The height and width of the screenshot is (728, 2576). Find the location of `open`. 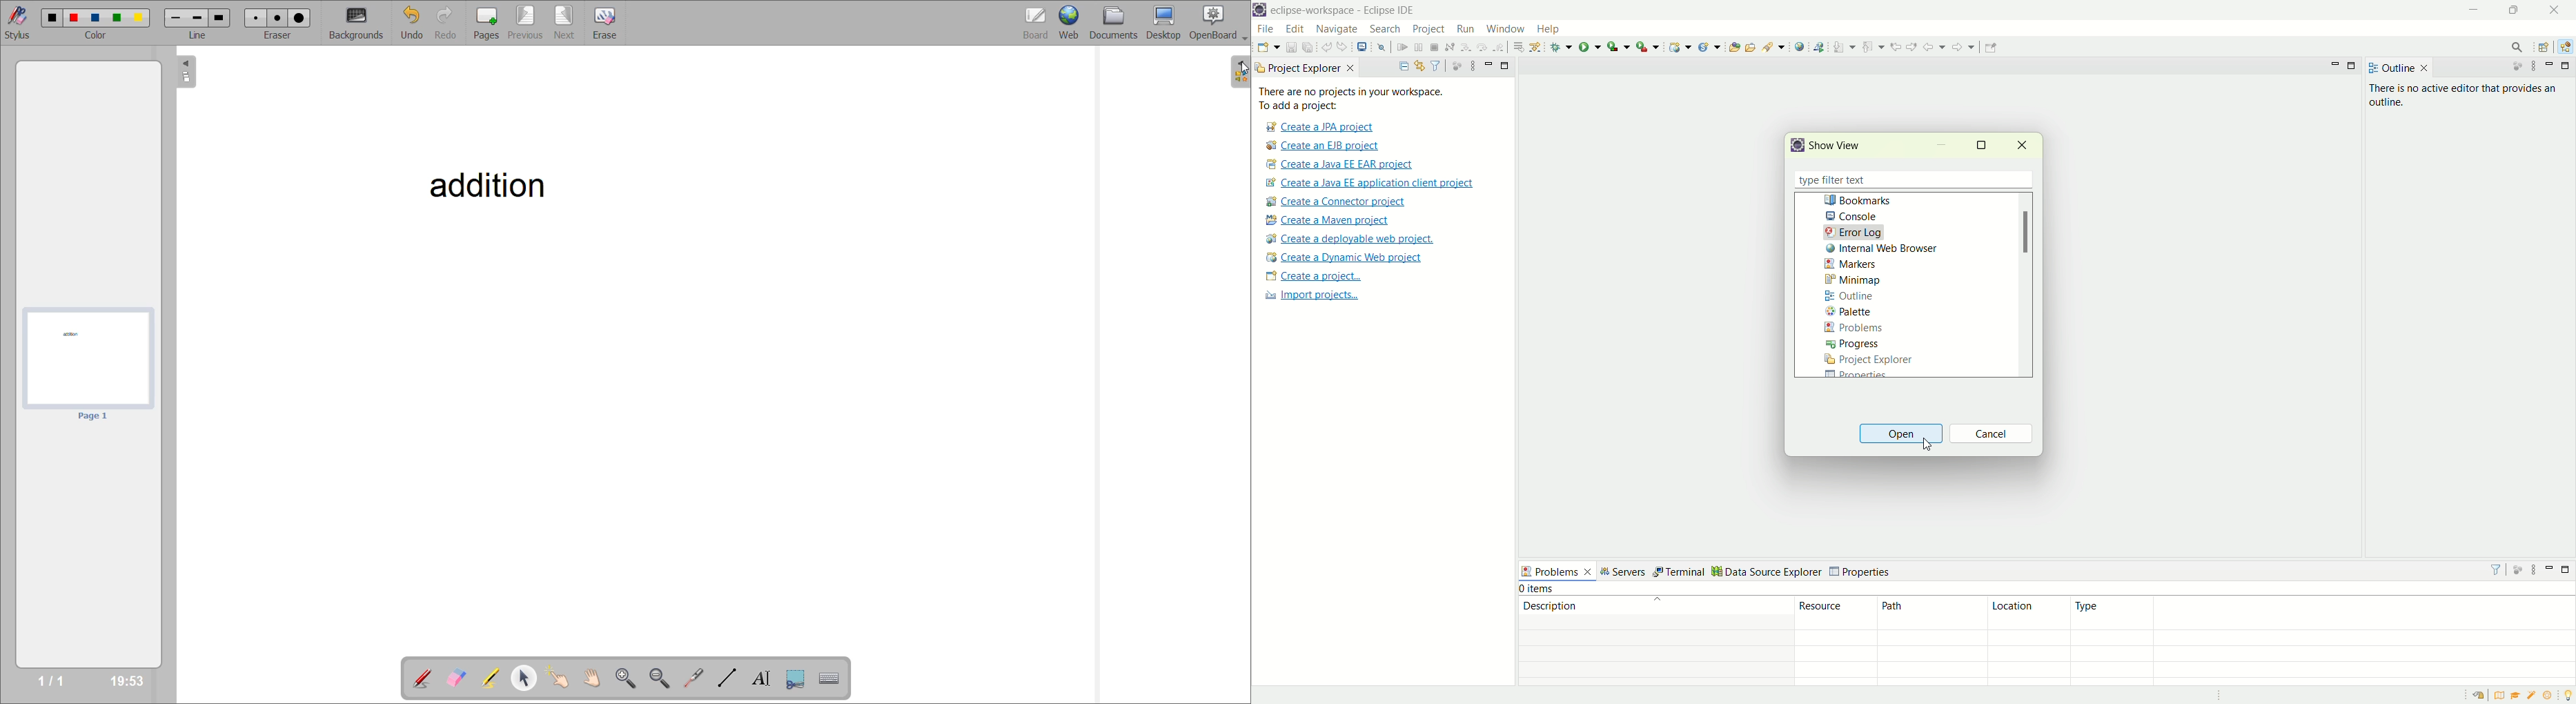

open is located at coordinates (1902, 433).